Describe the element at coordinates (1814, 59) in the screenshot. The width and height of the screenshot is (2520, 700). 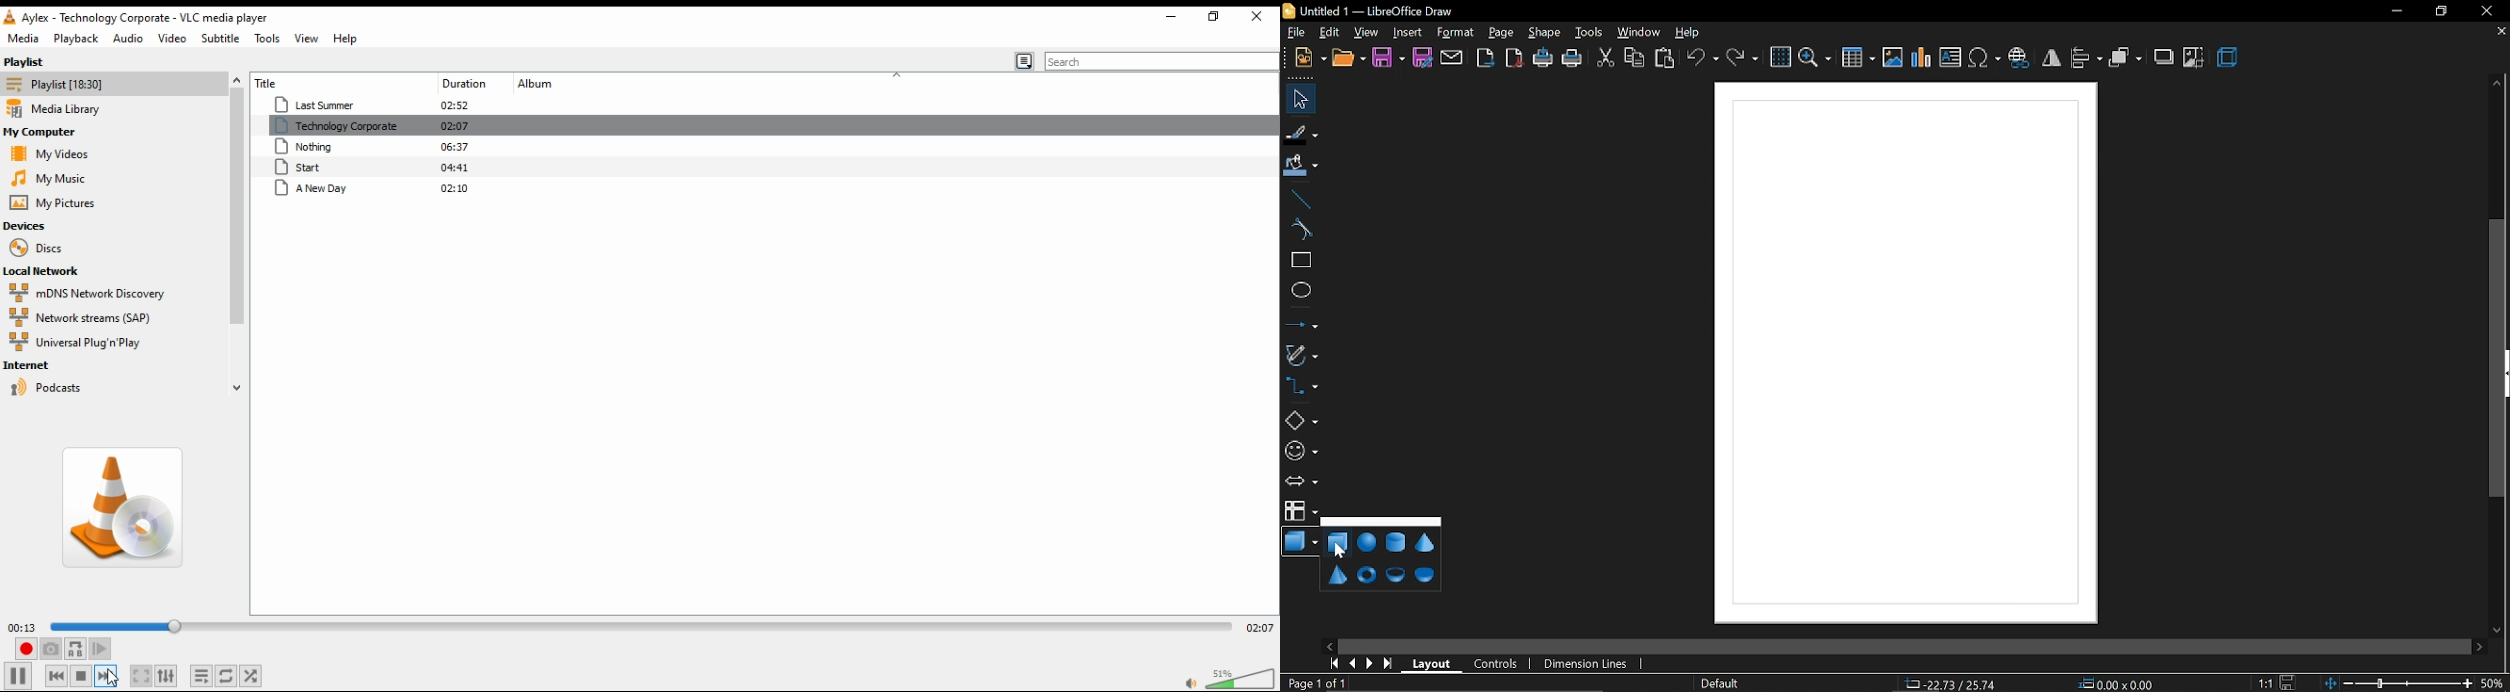
I see `zoom` at that location.